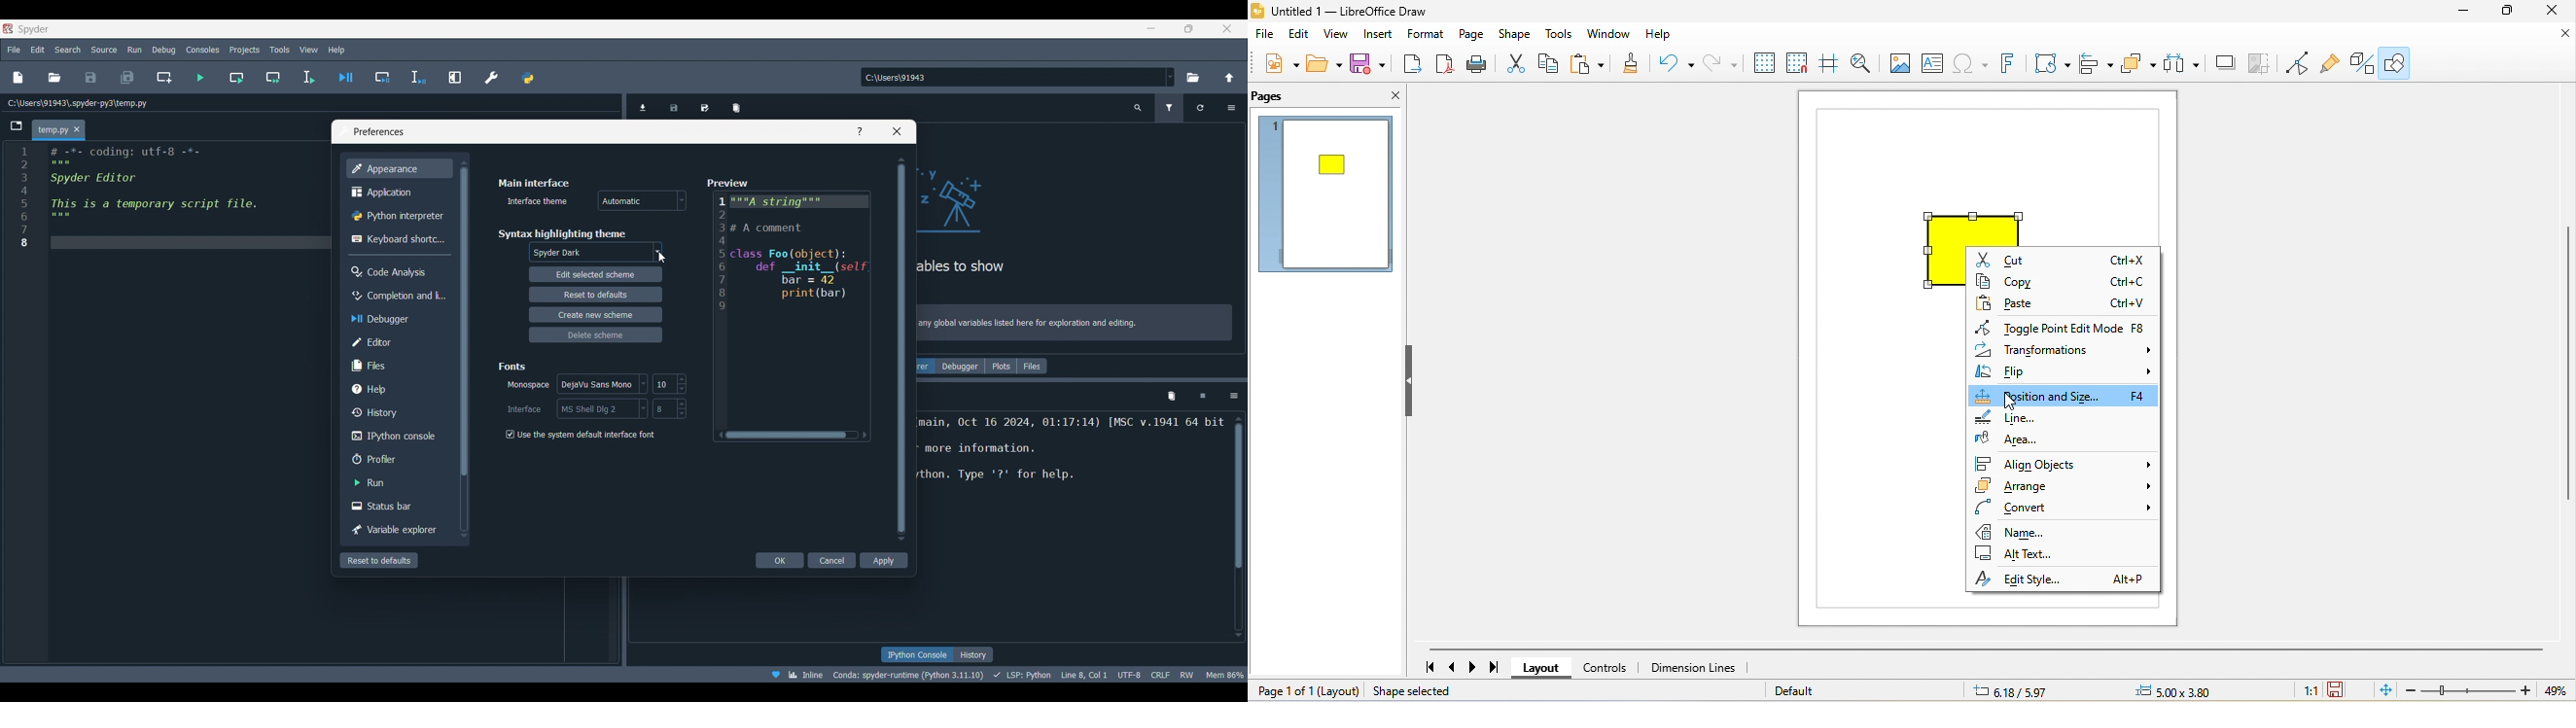 The image size is (2576, 728). Describe the element at coordinates (397, 192) in the screenshot. I see `Application` at that location.